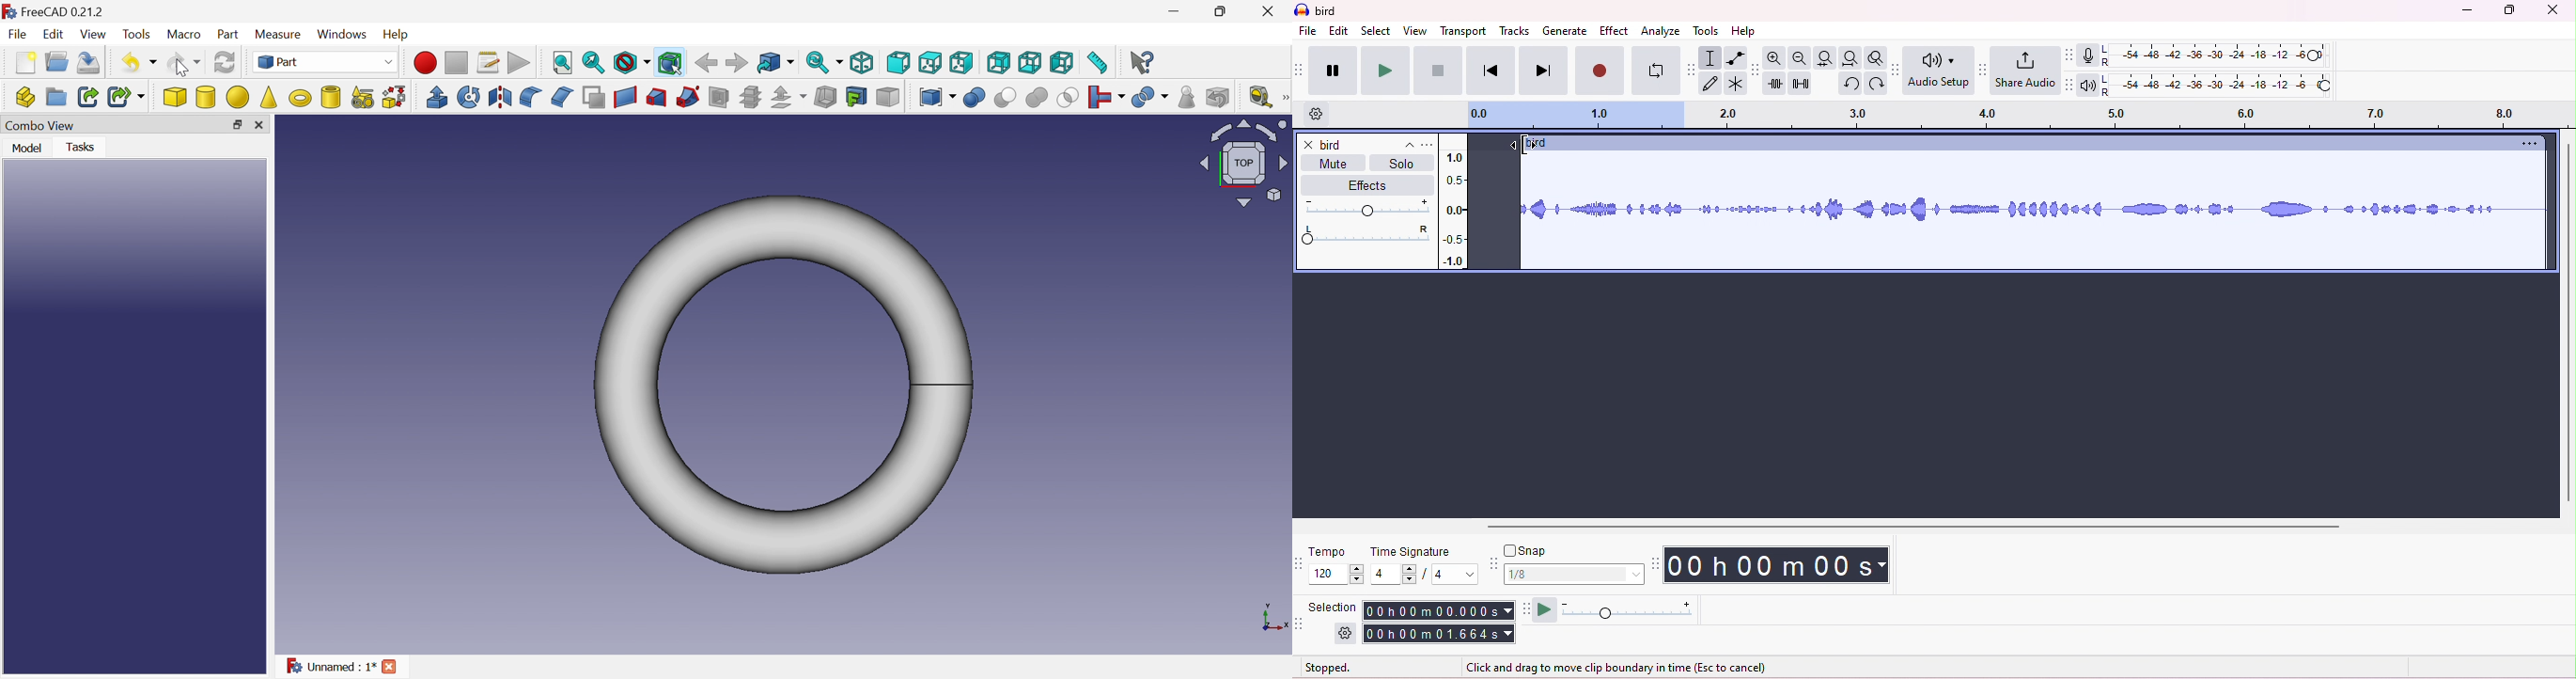 The image size is (2576, 700). I want to click on Sphere, so click(237, 98).